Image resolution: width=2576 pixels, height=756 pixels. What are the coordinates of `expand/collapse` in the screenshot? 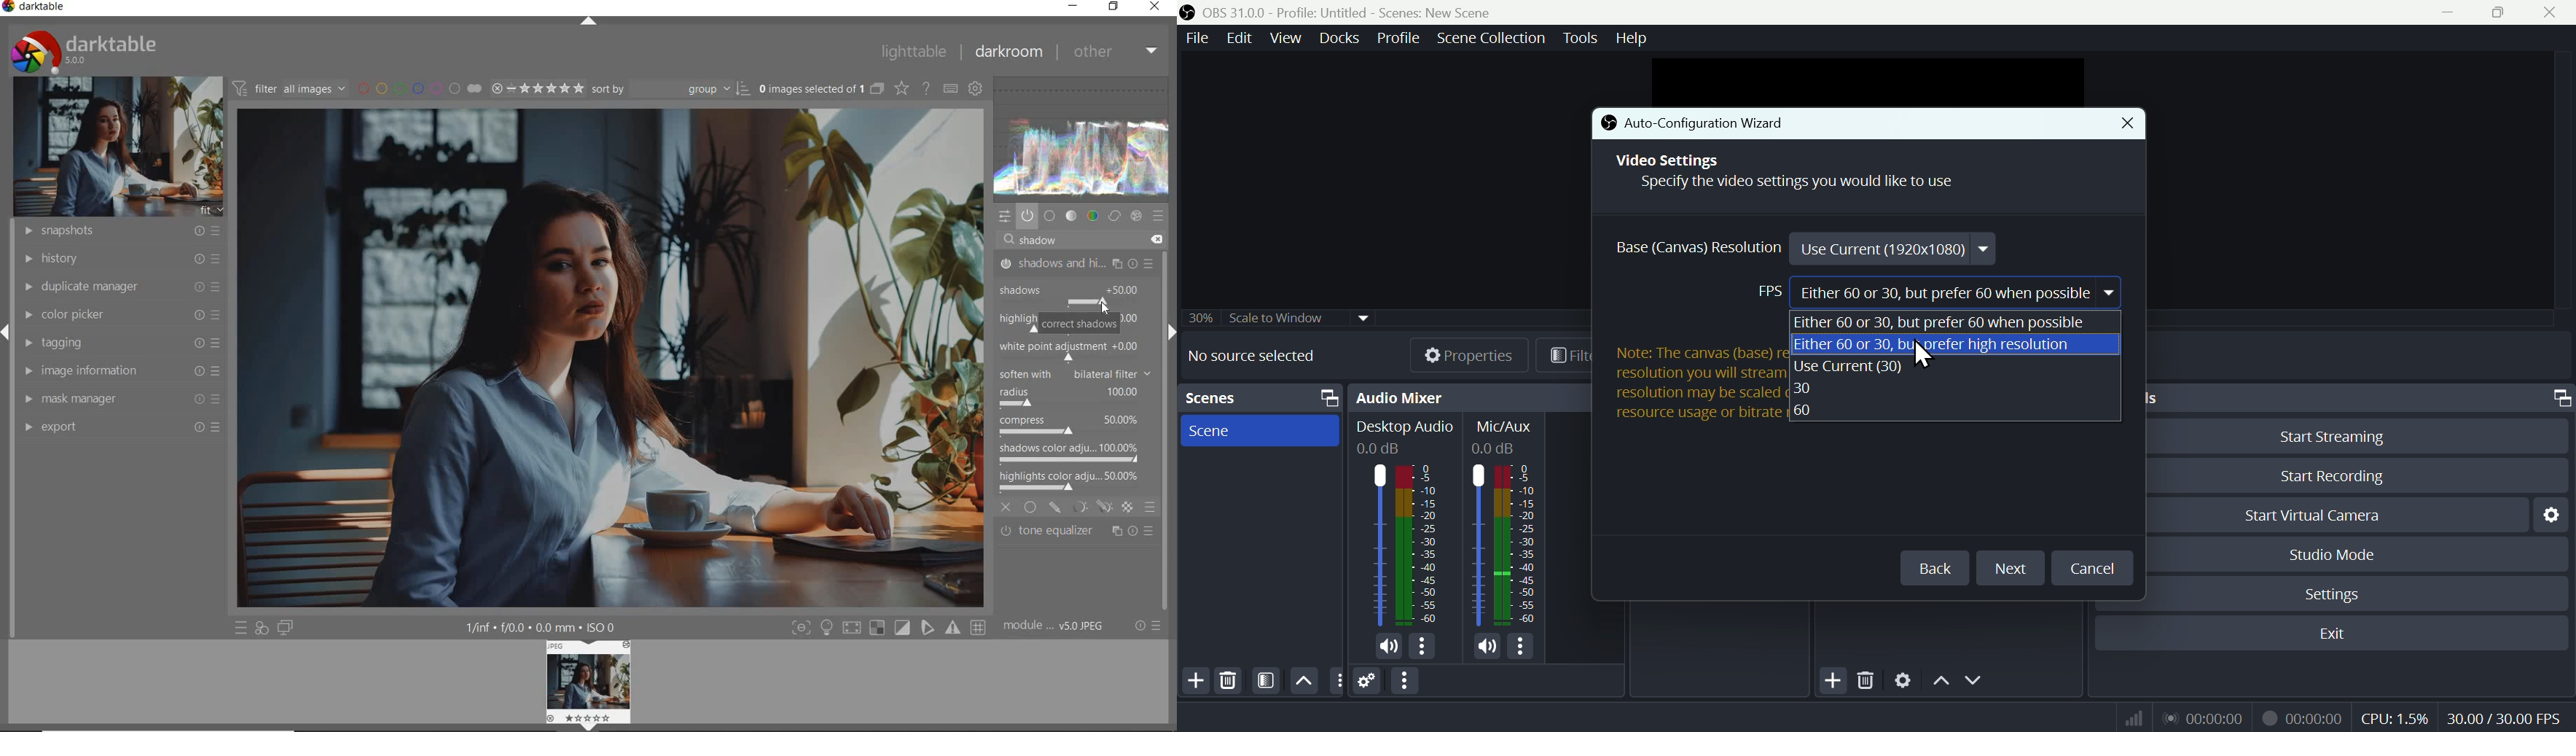 It's located at (1170, 332).